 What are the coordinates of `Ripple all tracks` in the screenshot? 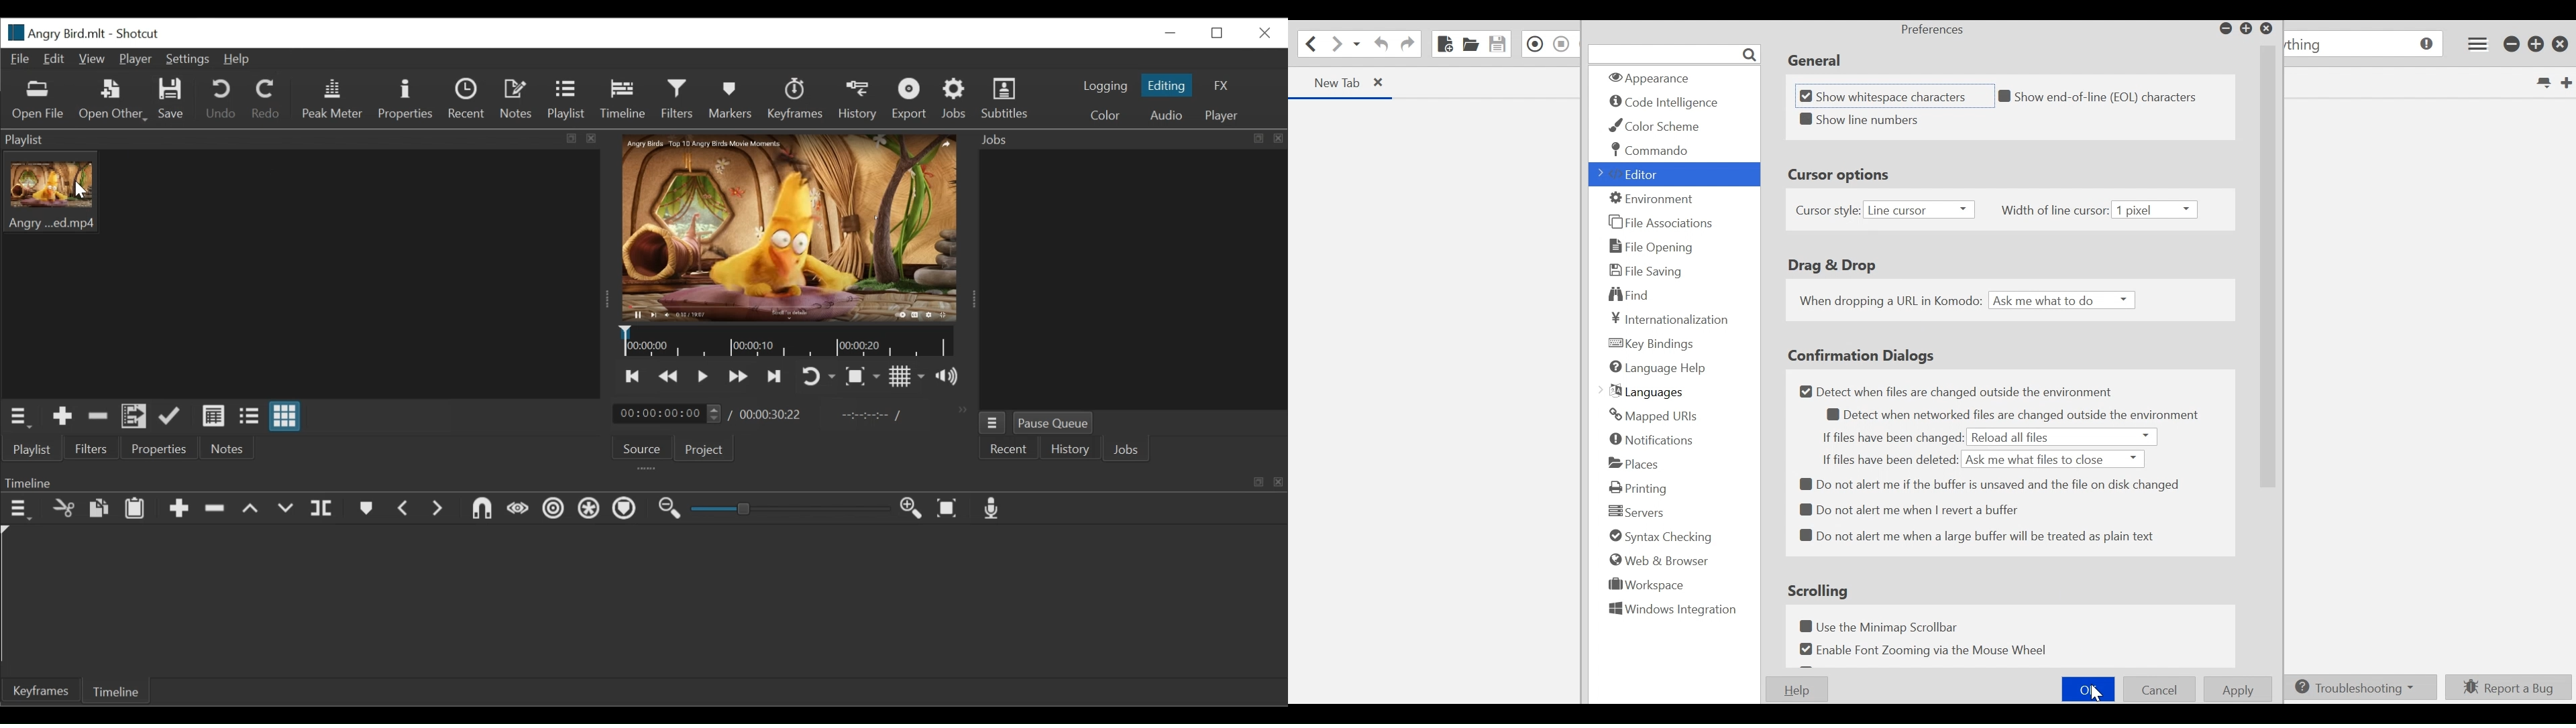 It's located at (590, 510).